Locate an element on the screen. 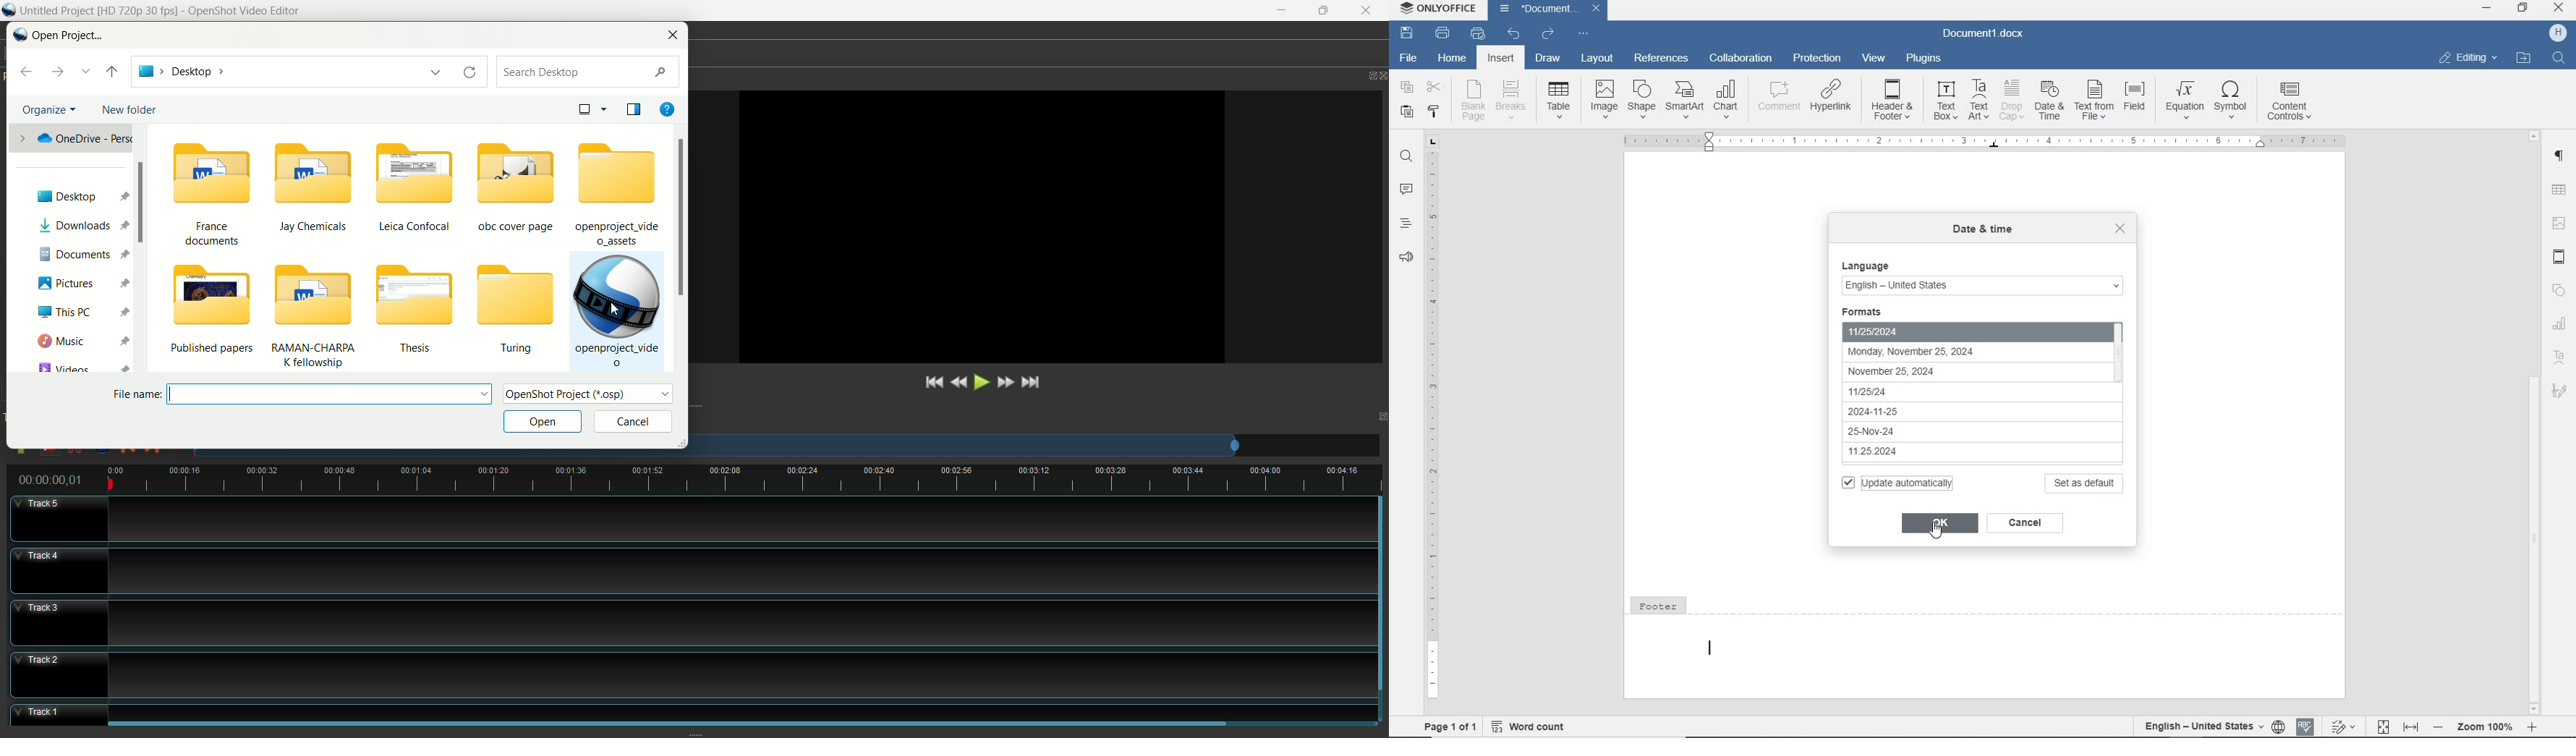  open project is located at coordinates (67, 37).